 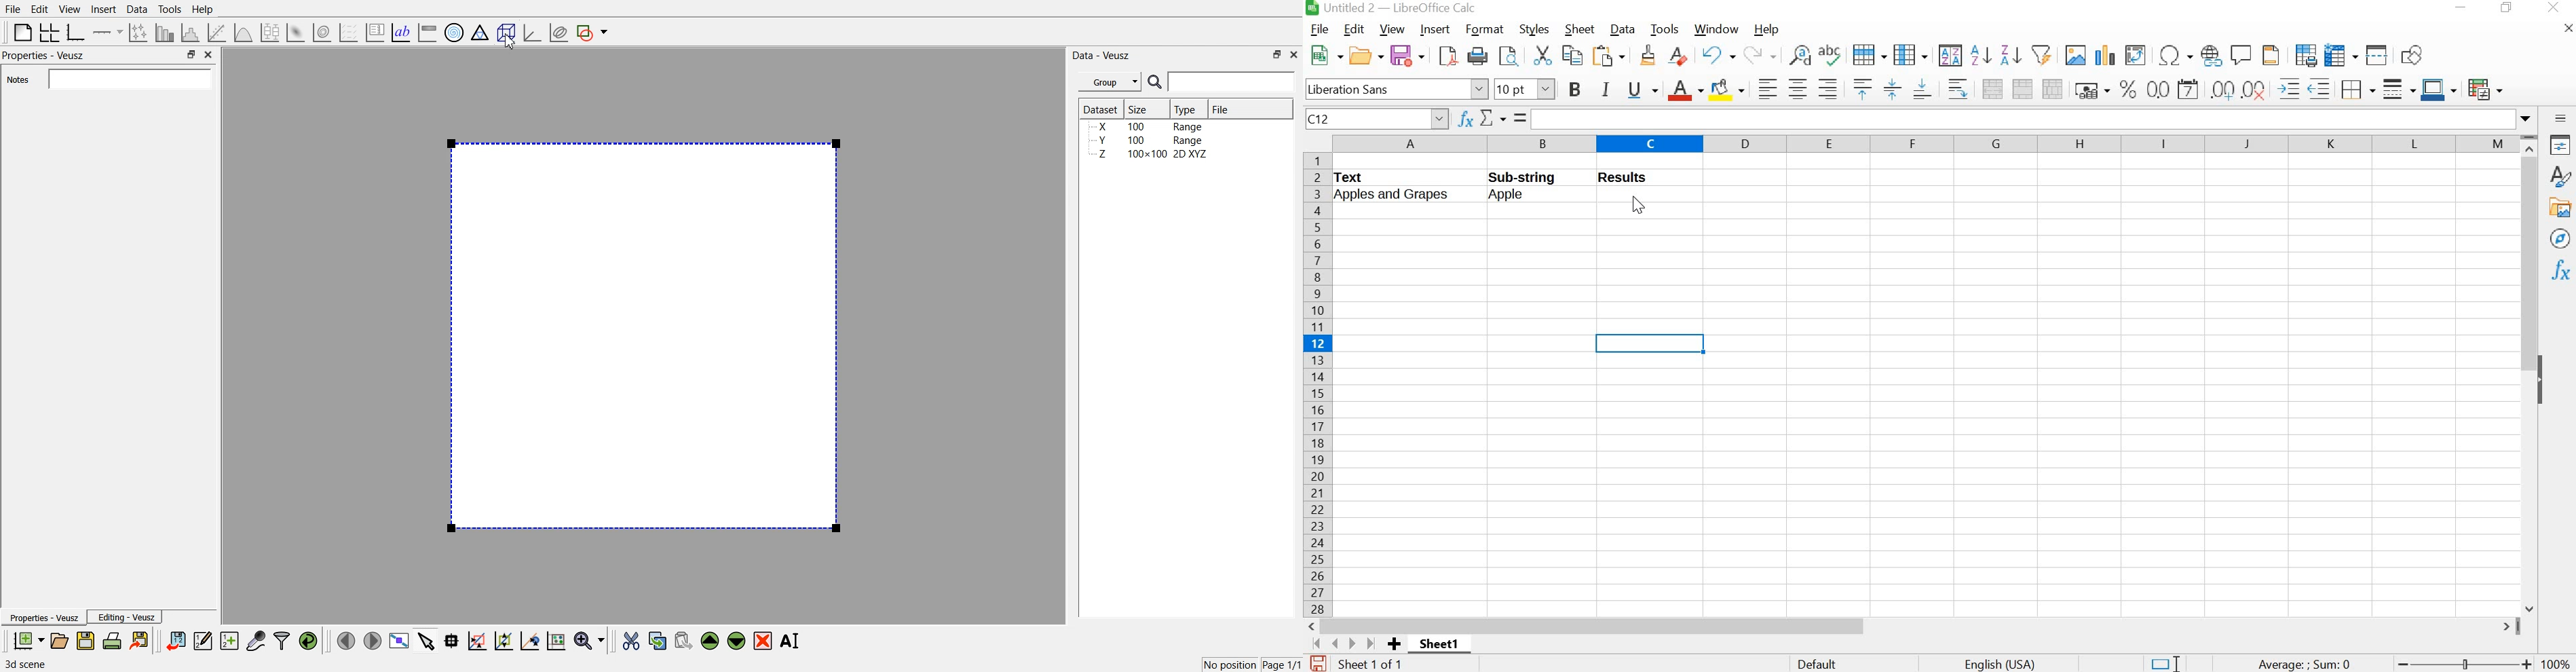 What do you see at coordinates (644, 335) in the screenshot?
I see `Preview window` at bounding box center [644, 335].